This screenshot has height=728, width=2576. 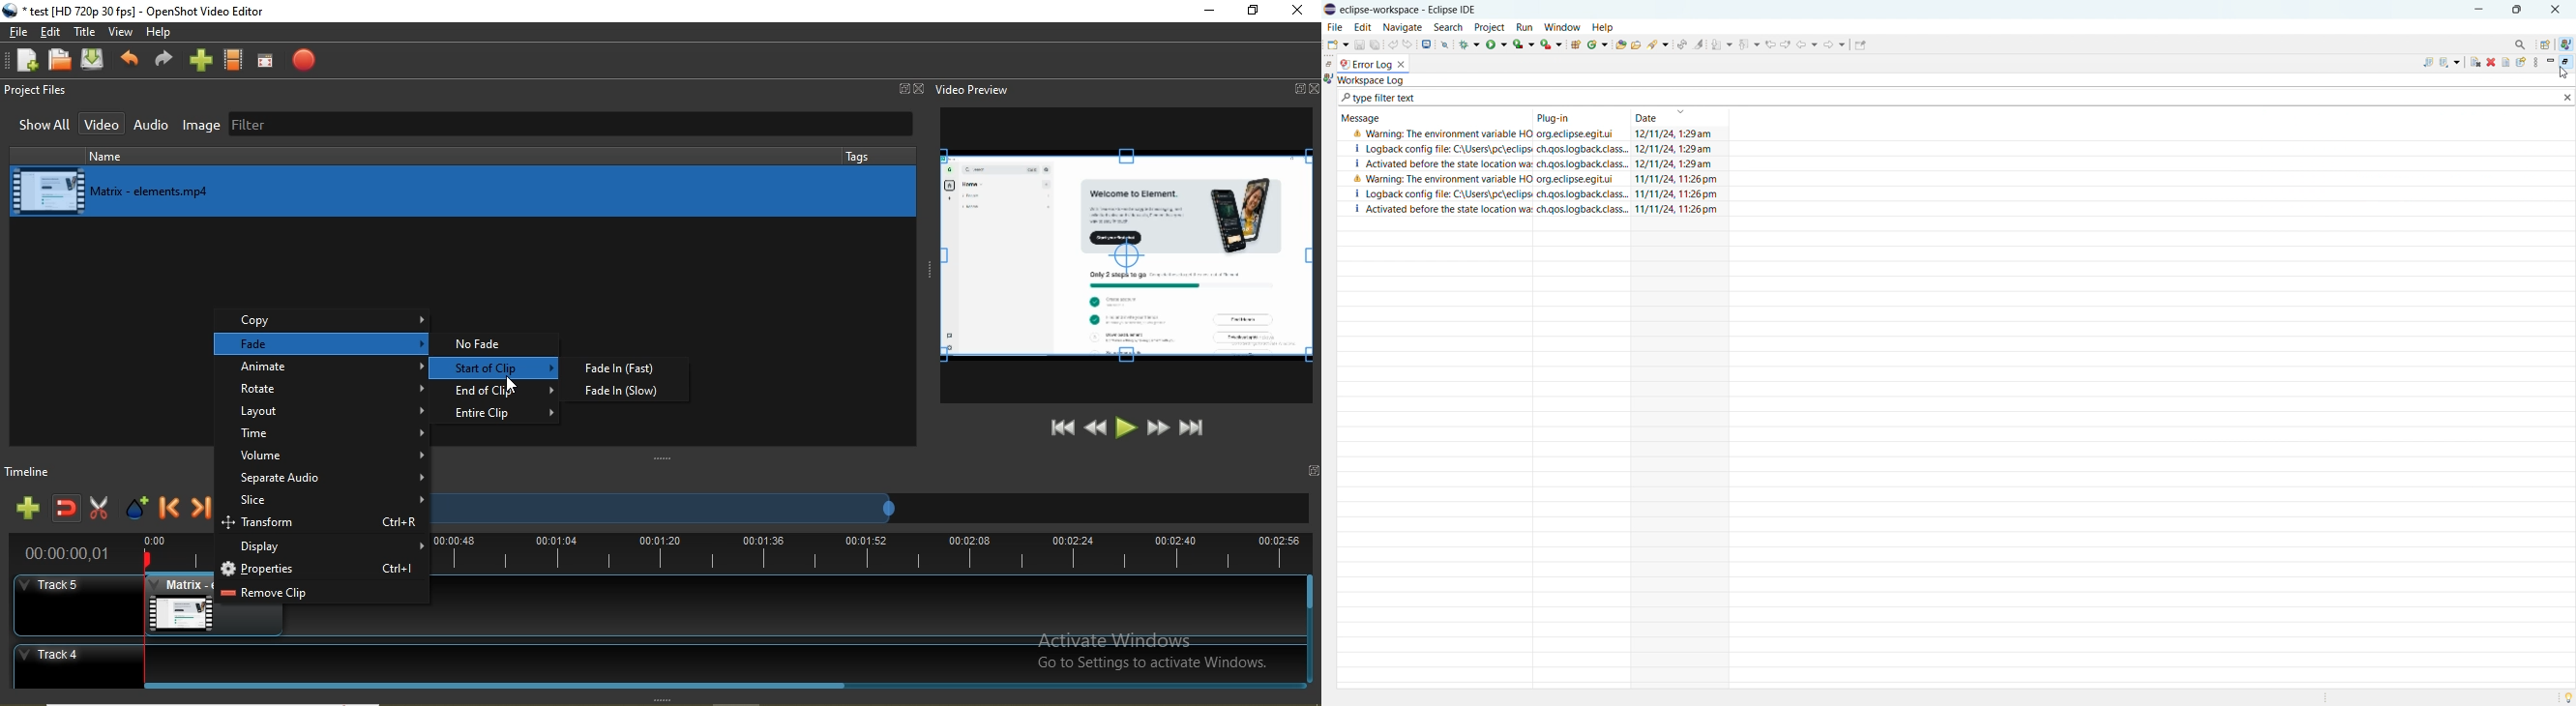 I want to click on Filter, so click(x=571, y=126).